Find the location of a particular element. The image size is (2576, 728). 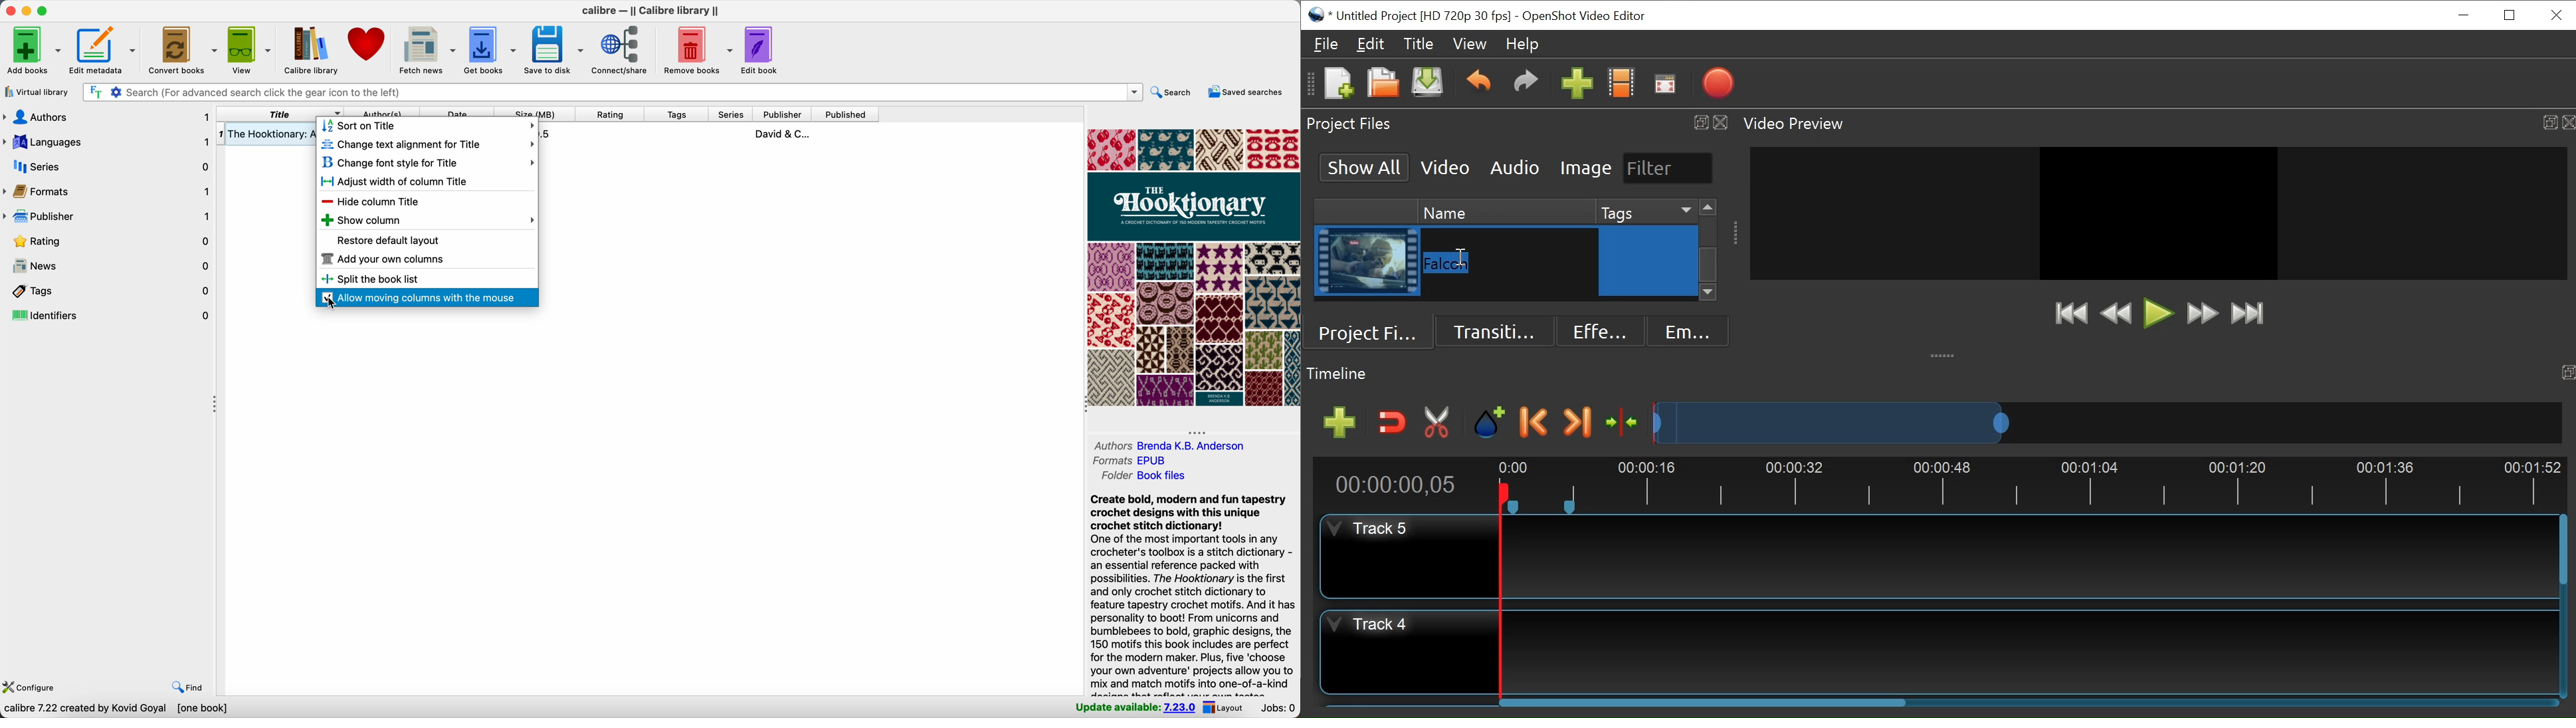

Calibre is located at coordinates (649, 9).